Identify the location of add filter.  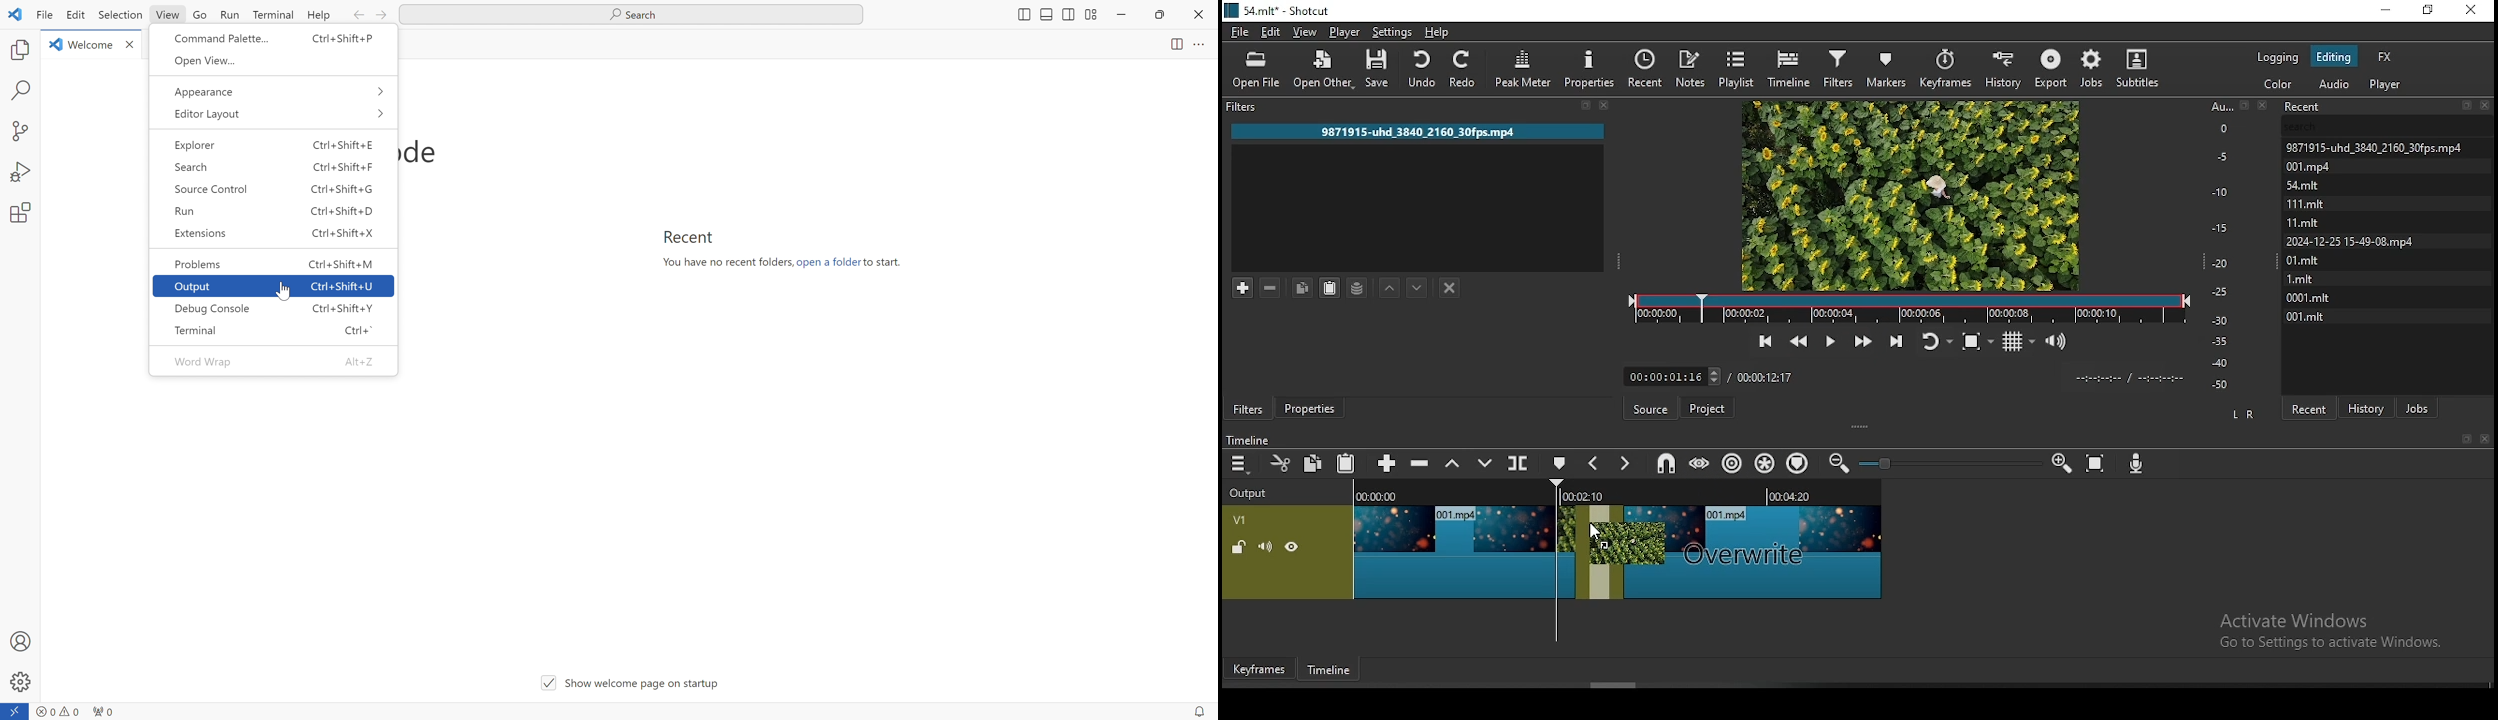
(1243, 287).